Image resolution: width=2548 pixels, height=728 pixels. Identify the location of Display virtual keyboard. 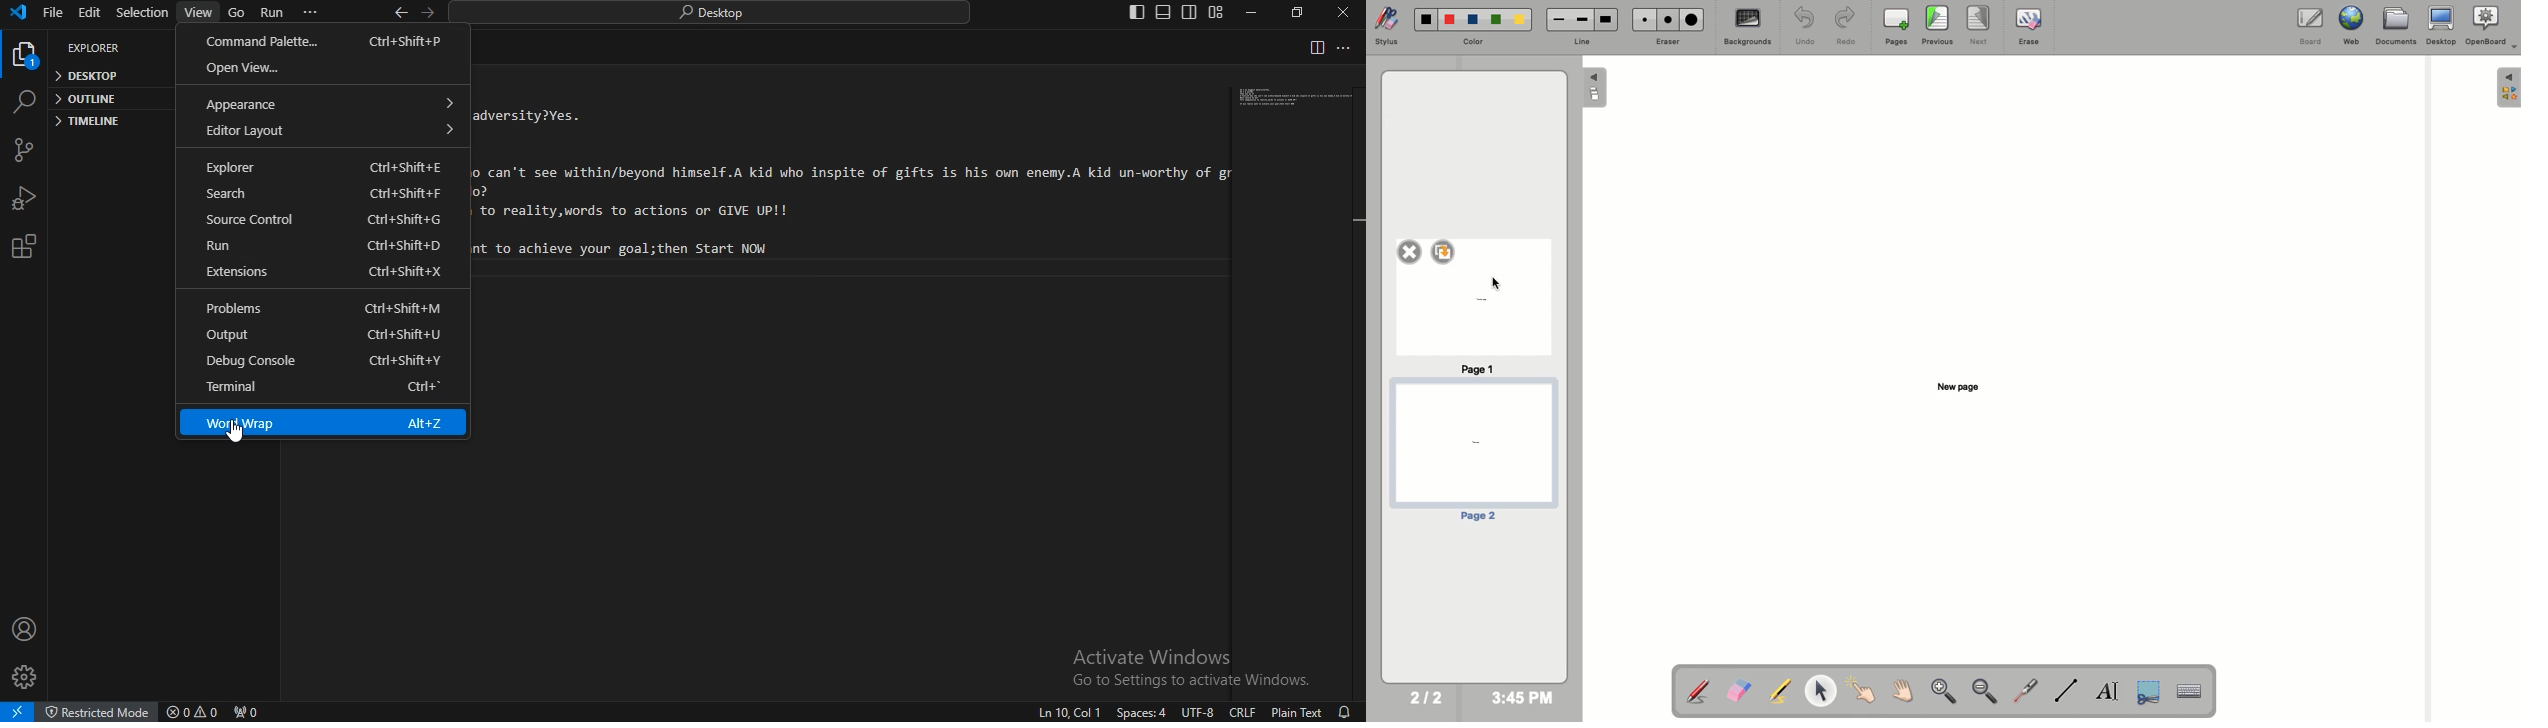
(2197, 692).